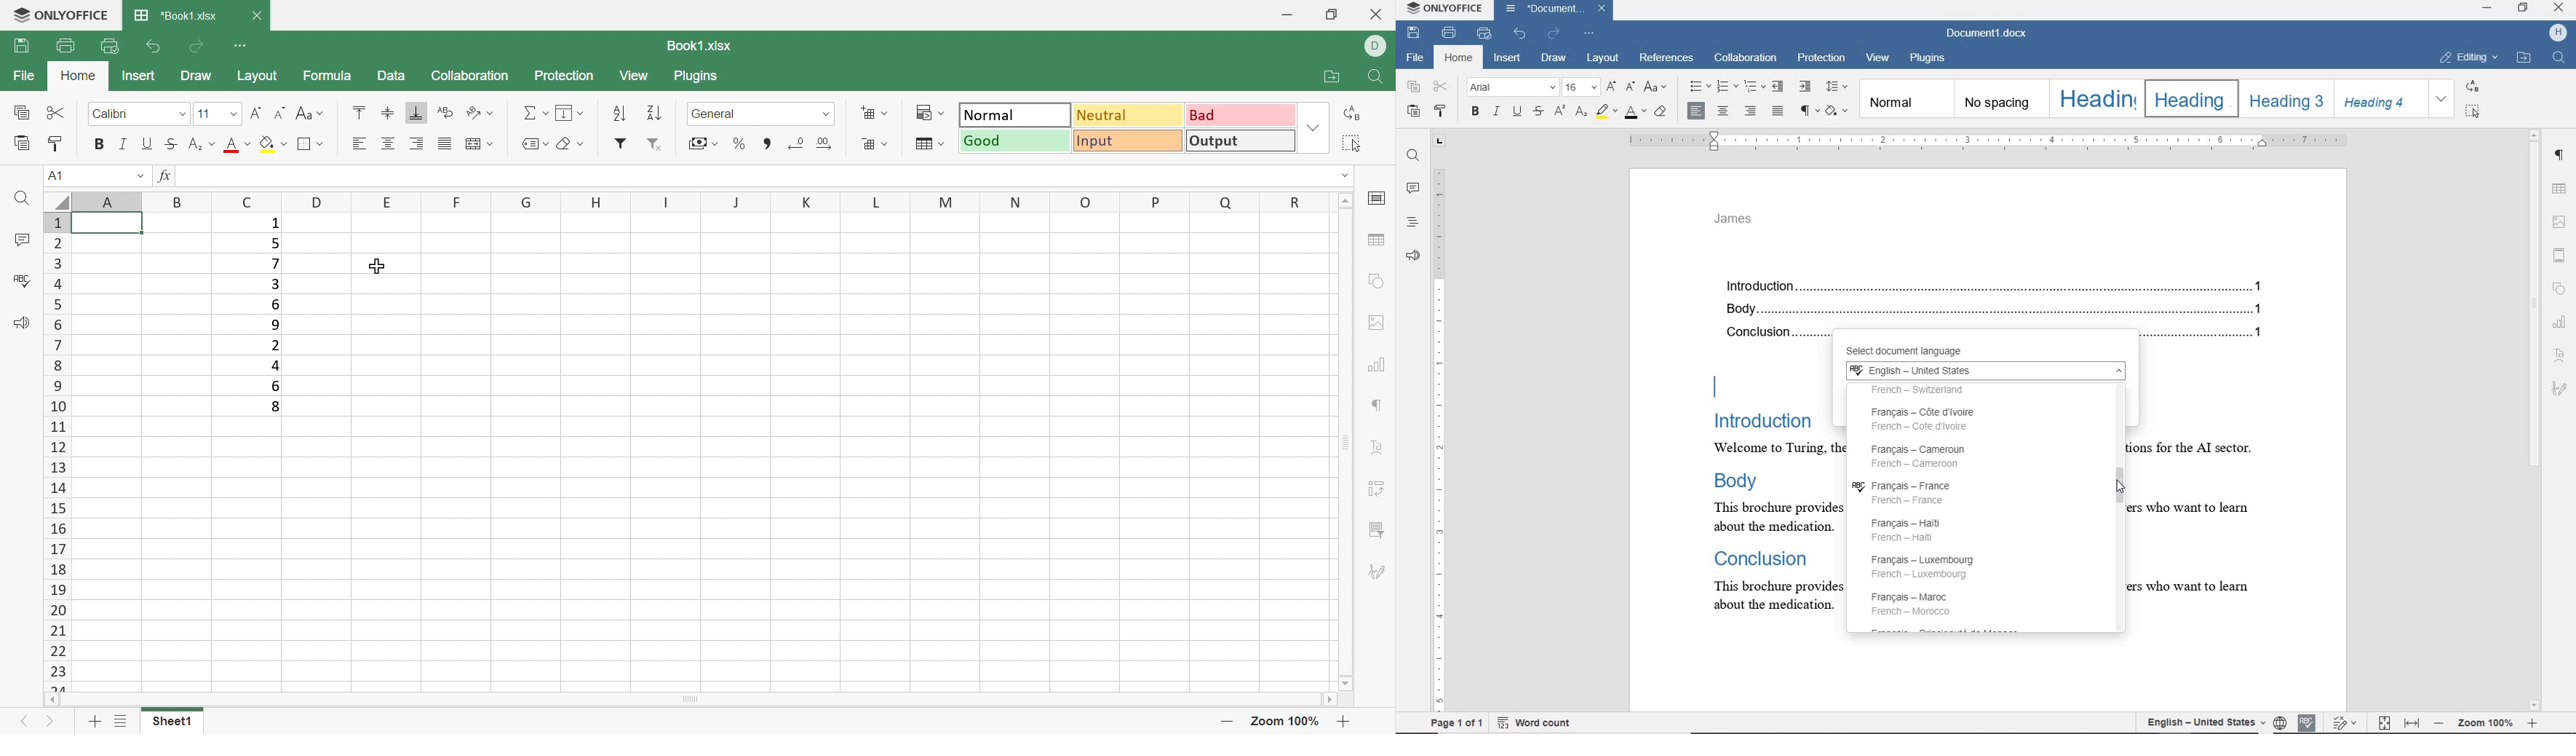 The image size is (2576, 756). I want to click on paragraph settings, so click(2561, 157).